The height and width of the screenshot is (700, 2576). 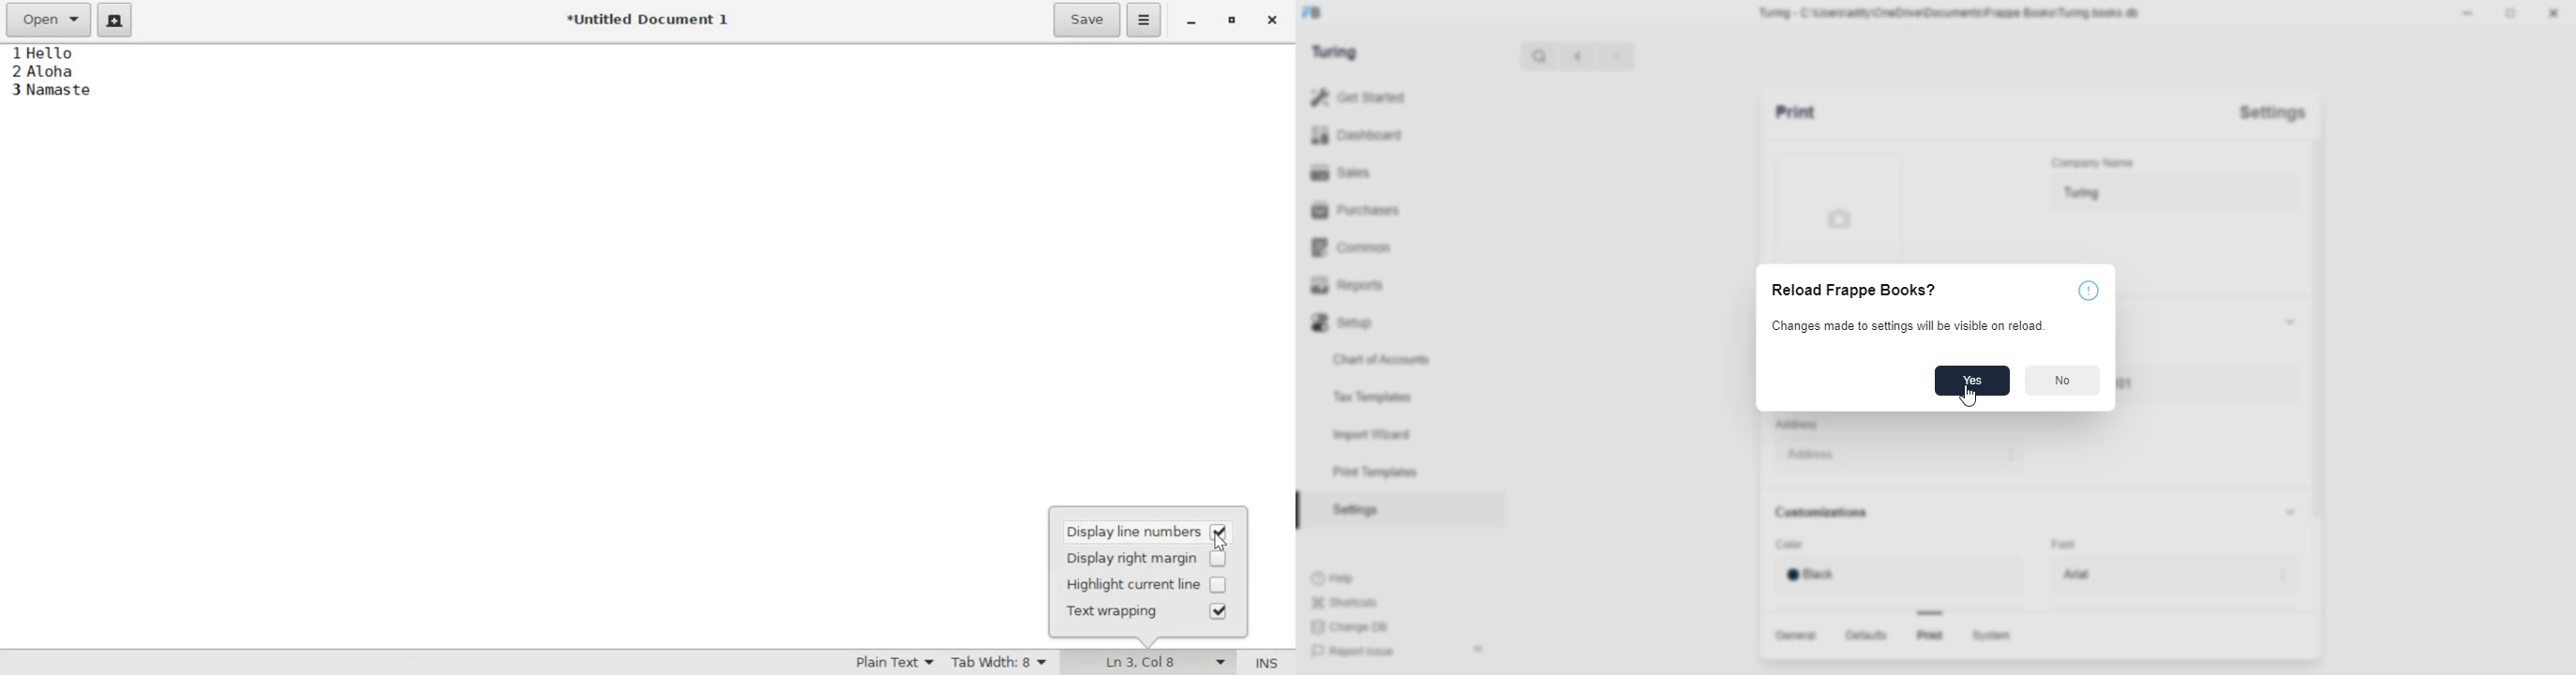 I want to click on add profile image, so click(x=1834, y=205).